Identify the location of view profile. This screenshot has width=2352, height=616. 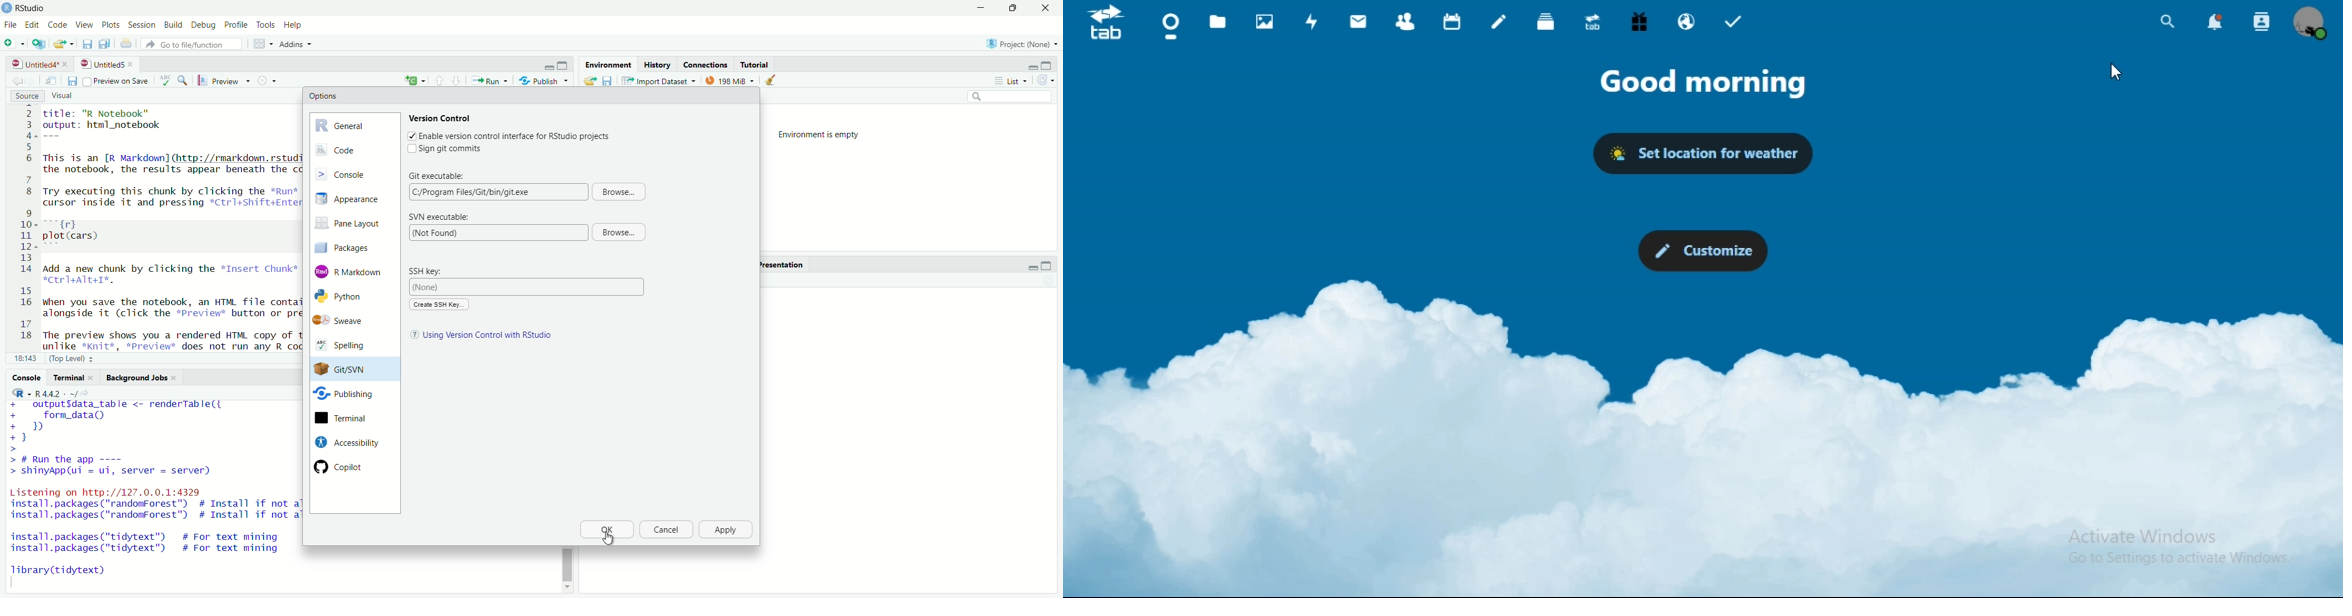
(2313, 21).